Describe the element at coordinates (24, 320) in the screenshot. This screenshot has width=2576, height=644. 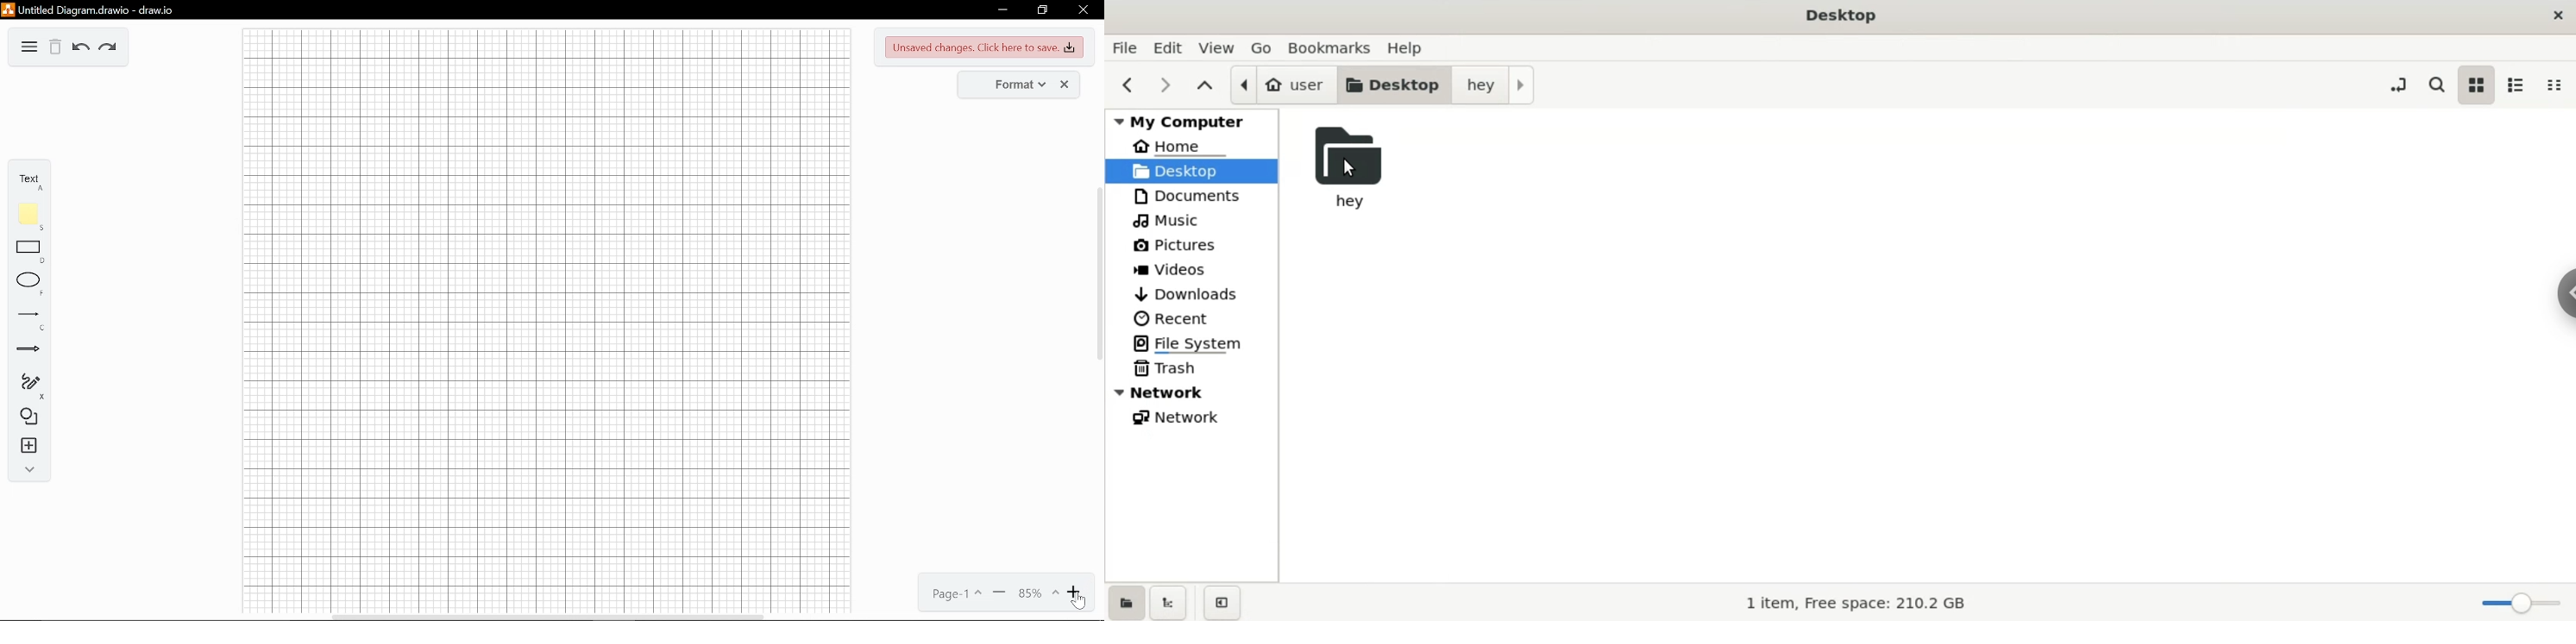
I see `lines` at that location.